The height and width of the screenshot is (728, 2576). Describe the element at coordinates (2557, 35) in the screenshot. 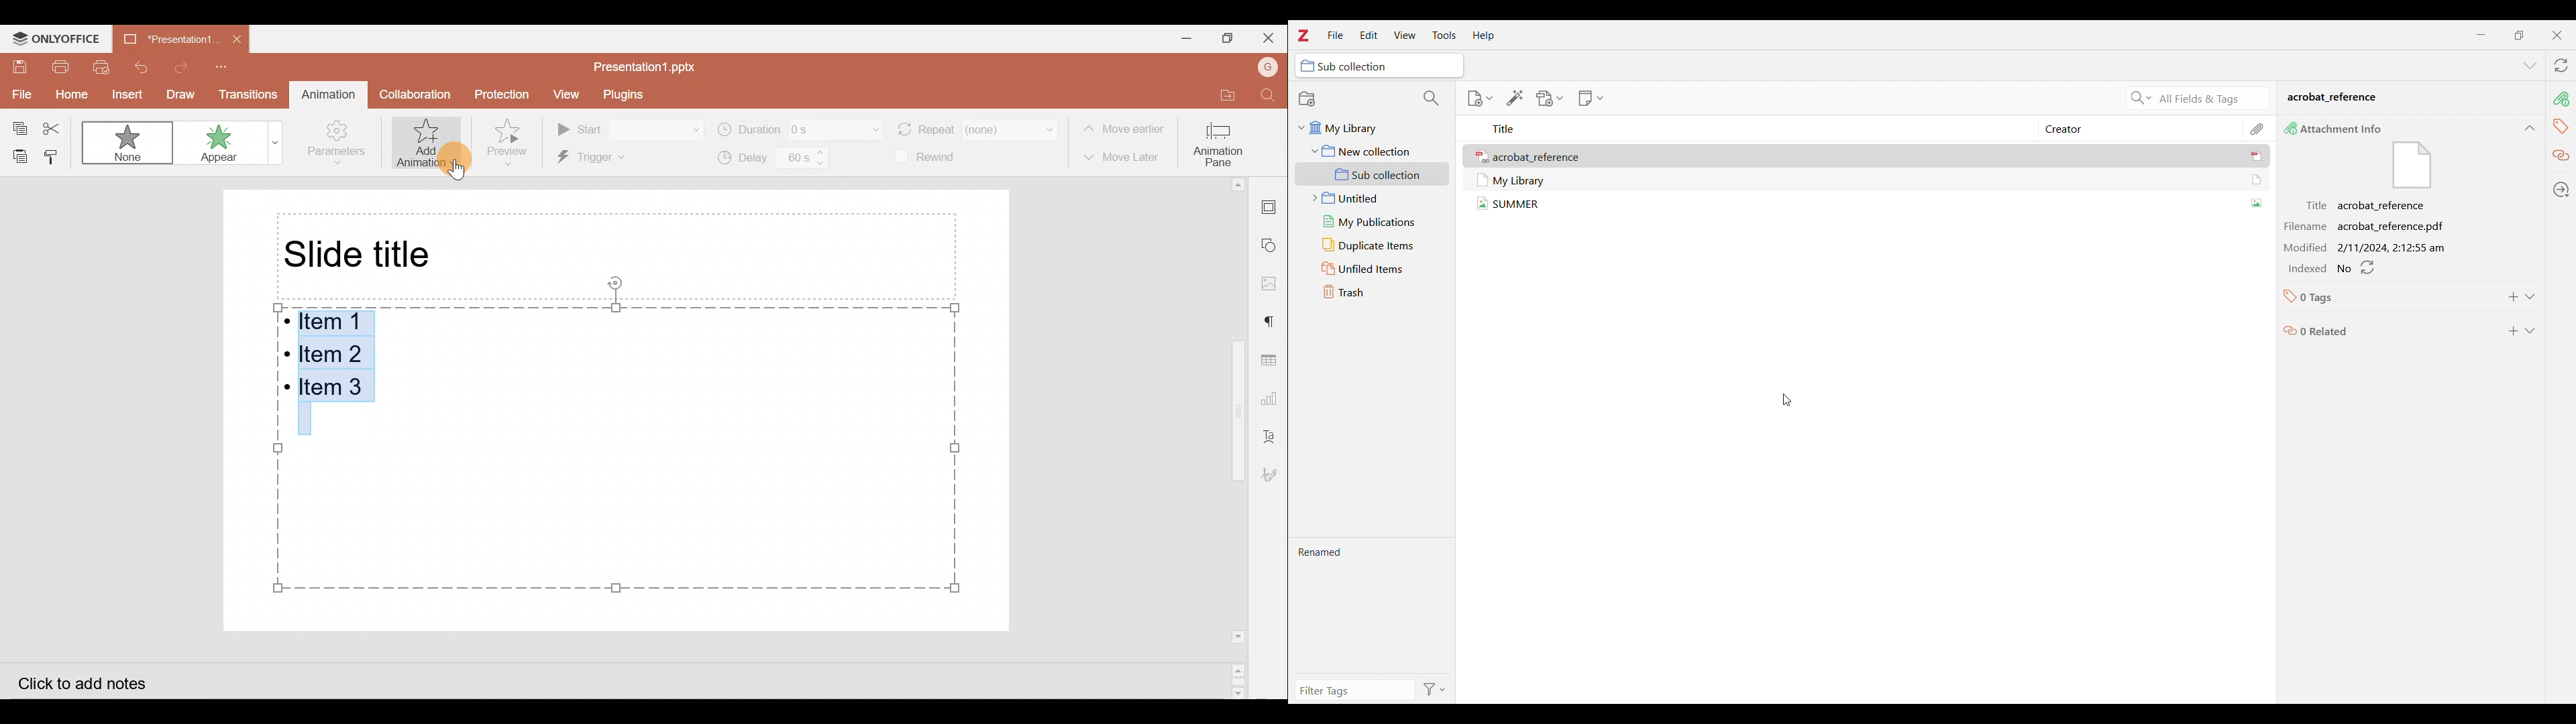

I see `Close interface` at that location.